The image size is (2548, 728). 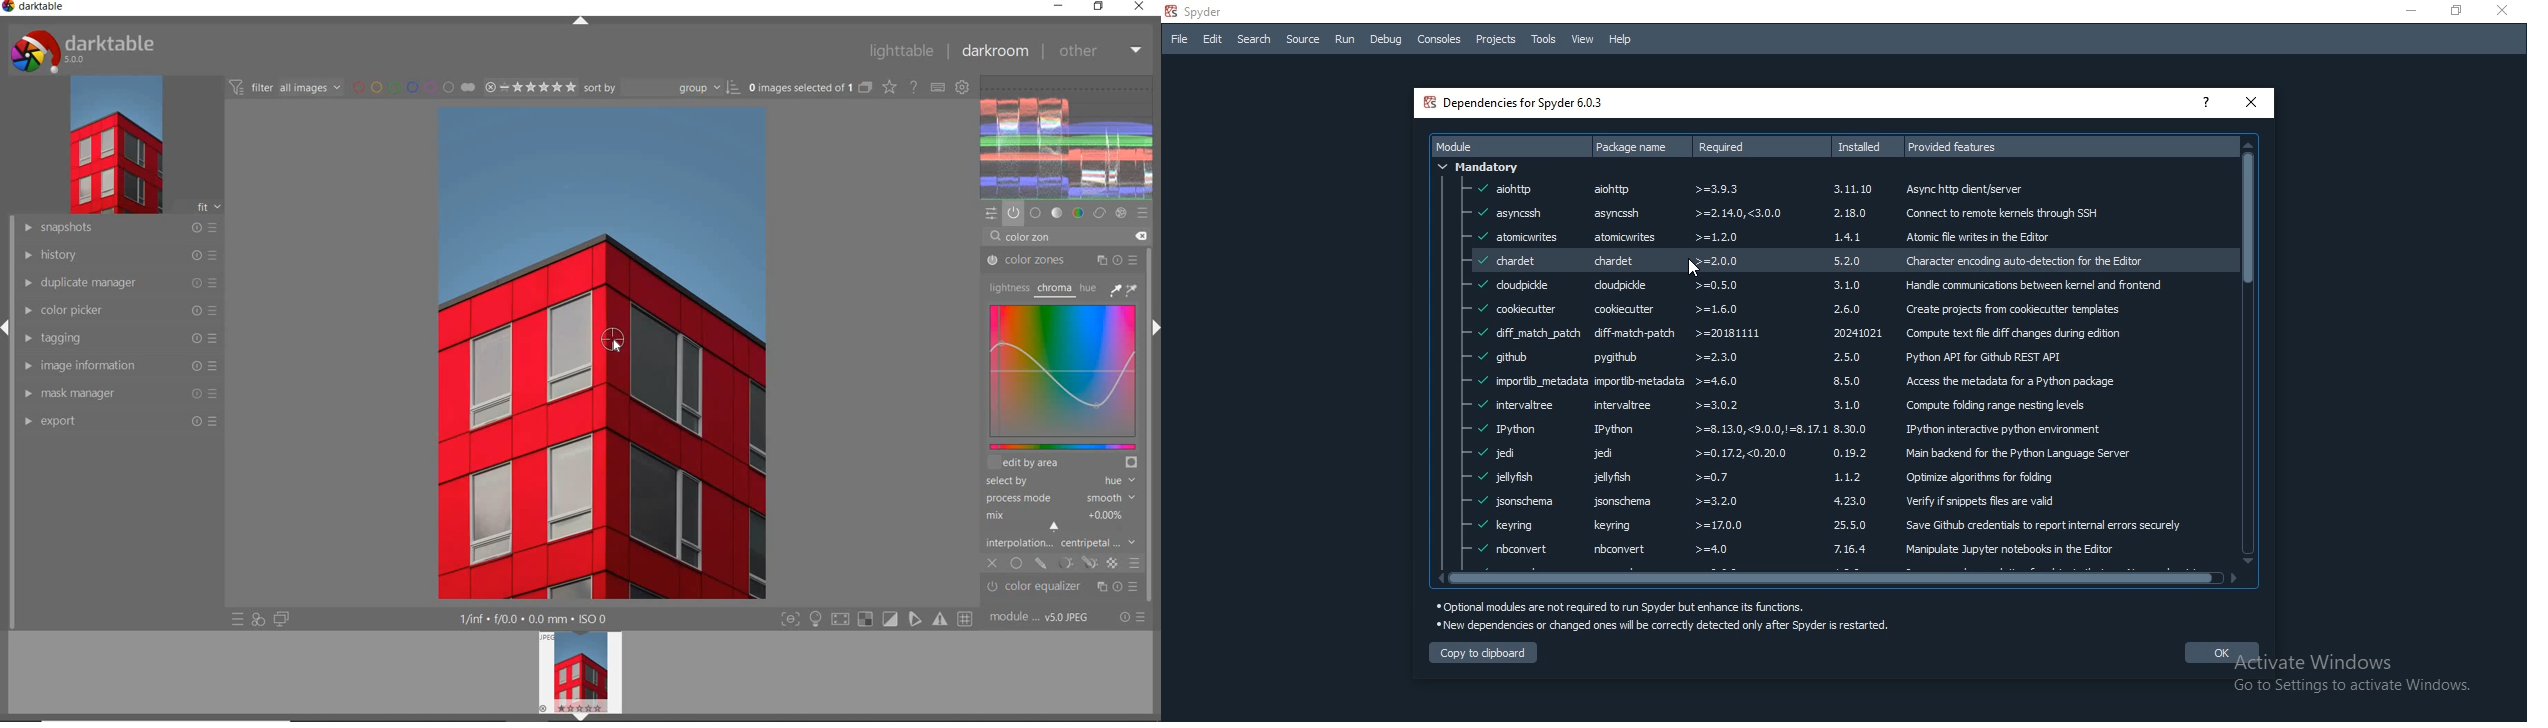 What do you see at coordinates (535, 619) in the screenshot?
I see `display information` at bounding box center [535, 619].